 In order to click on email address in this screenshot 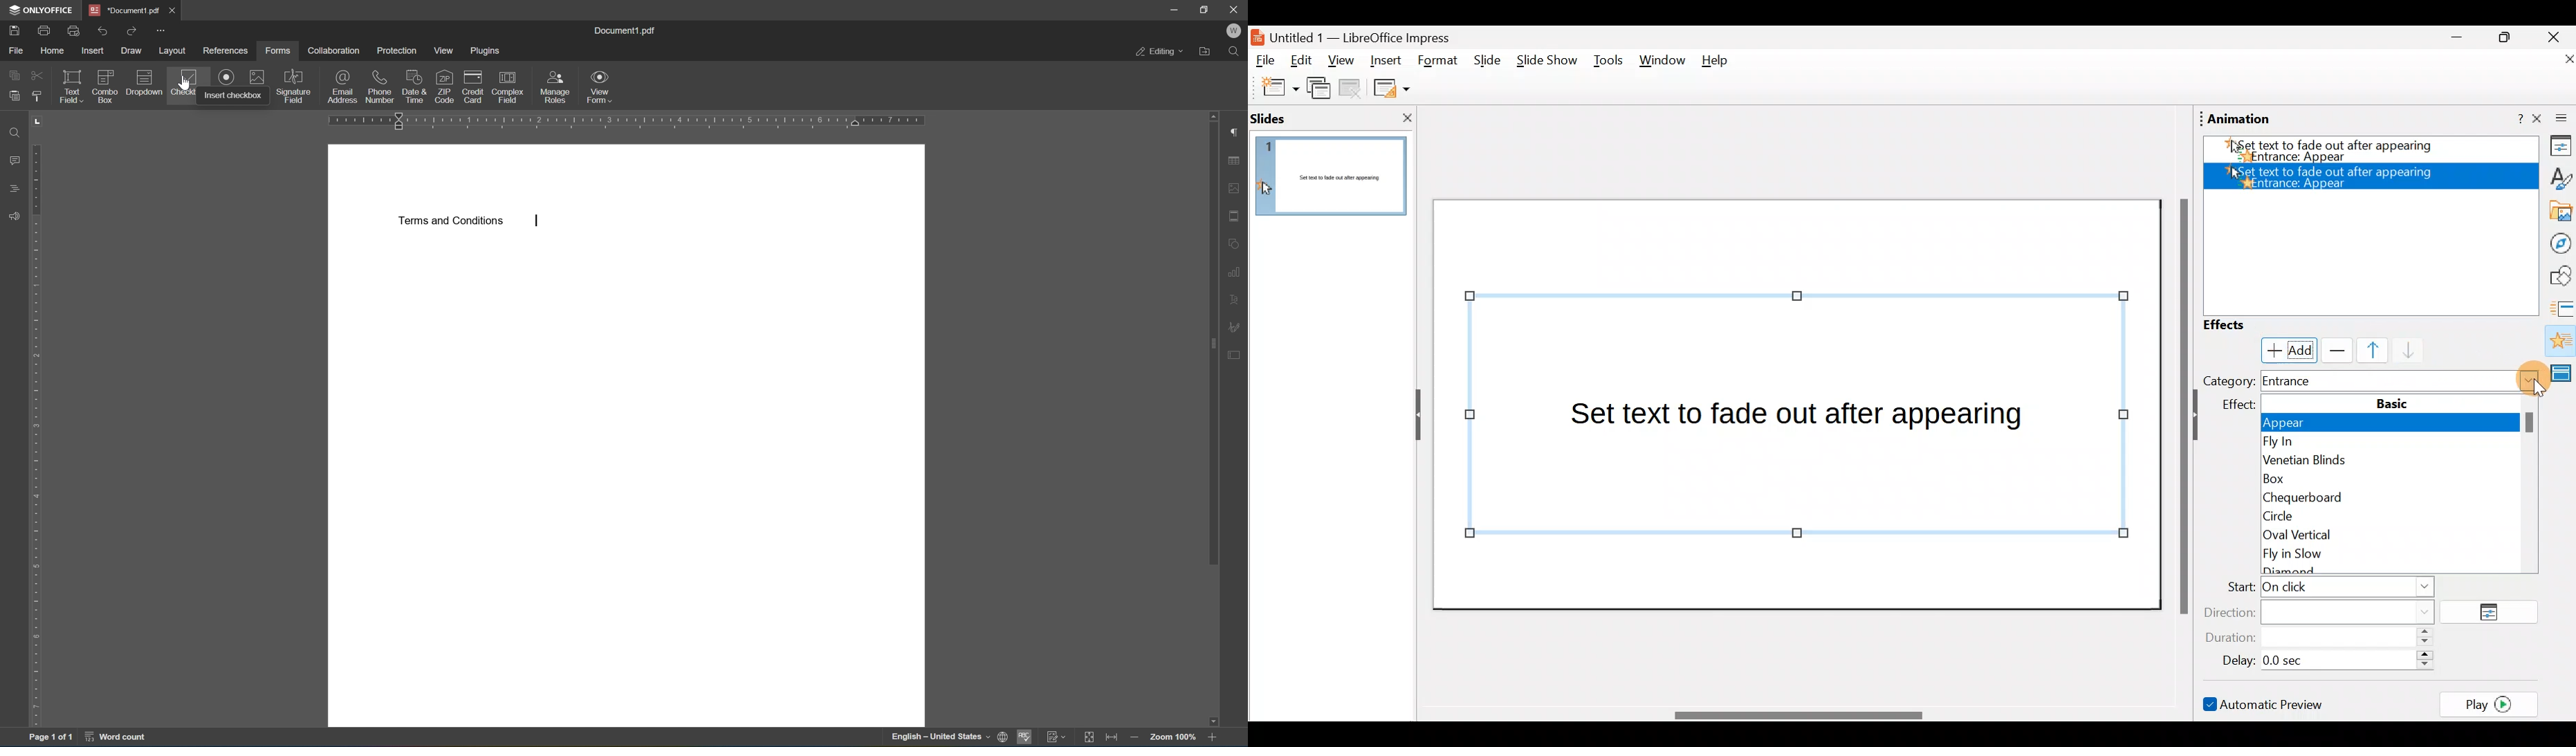, I will do `click(343, 85)`.